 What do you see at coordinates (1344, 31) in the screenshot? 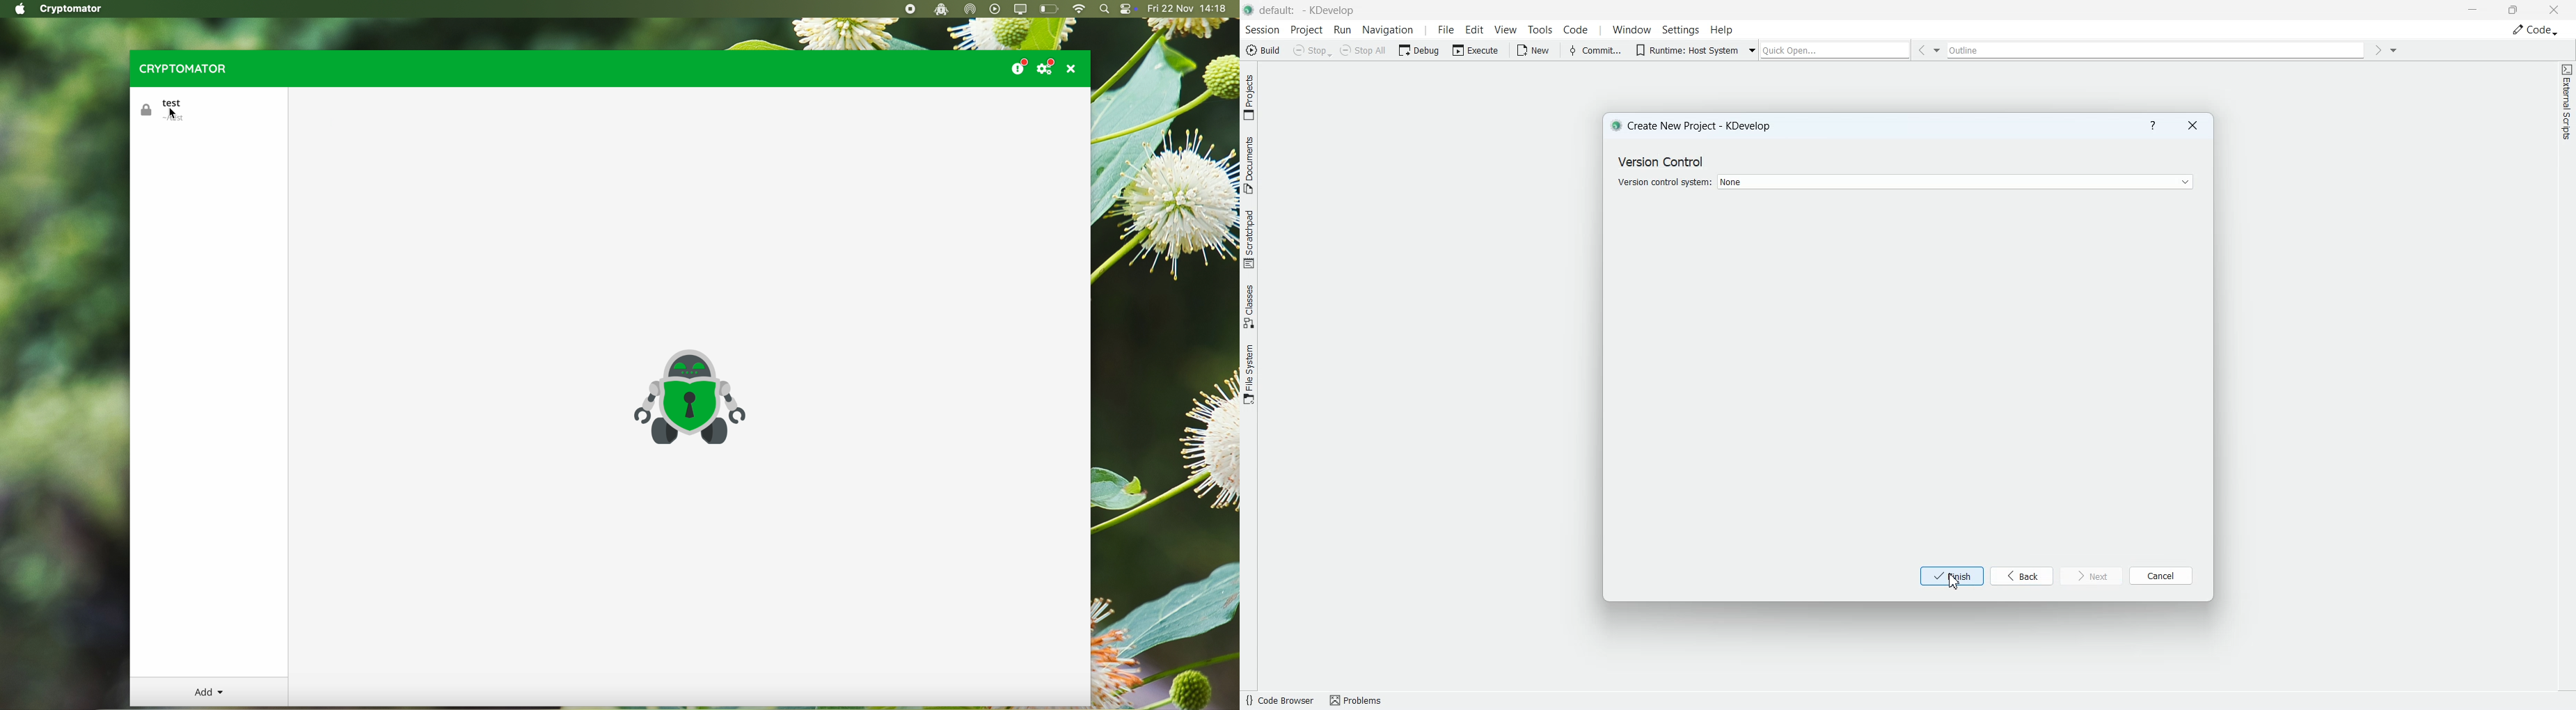
I see `Run` at bounding box center [1344, 31].